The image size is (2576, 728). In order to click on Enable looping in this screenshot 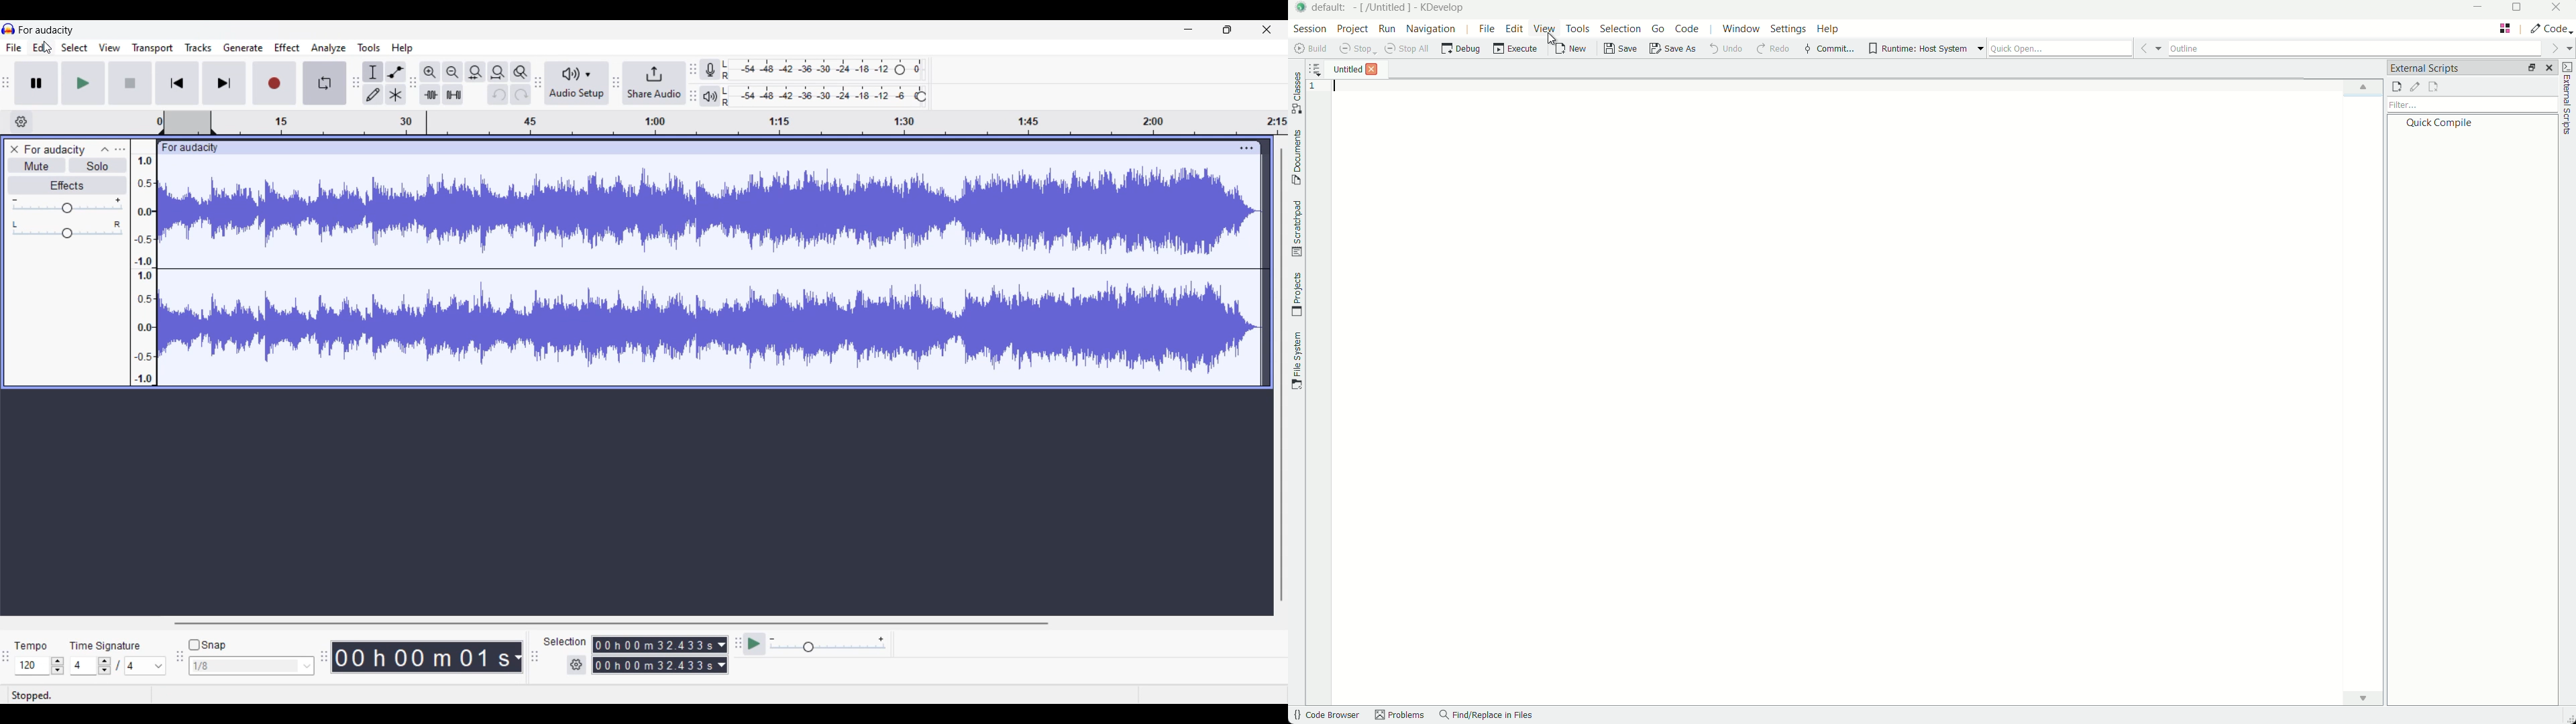, I will do `click(325, 82)`.